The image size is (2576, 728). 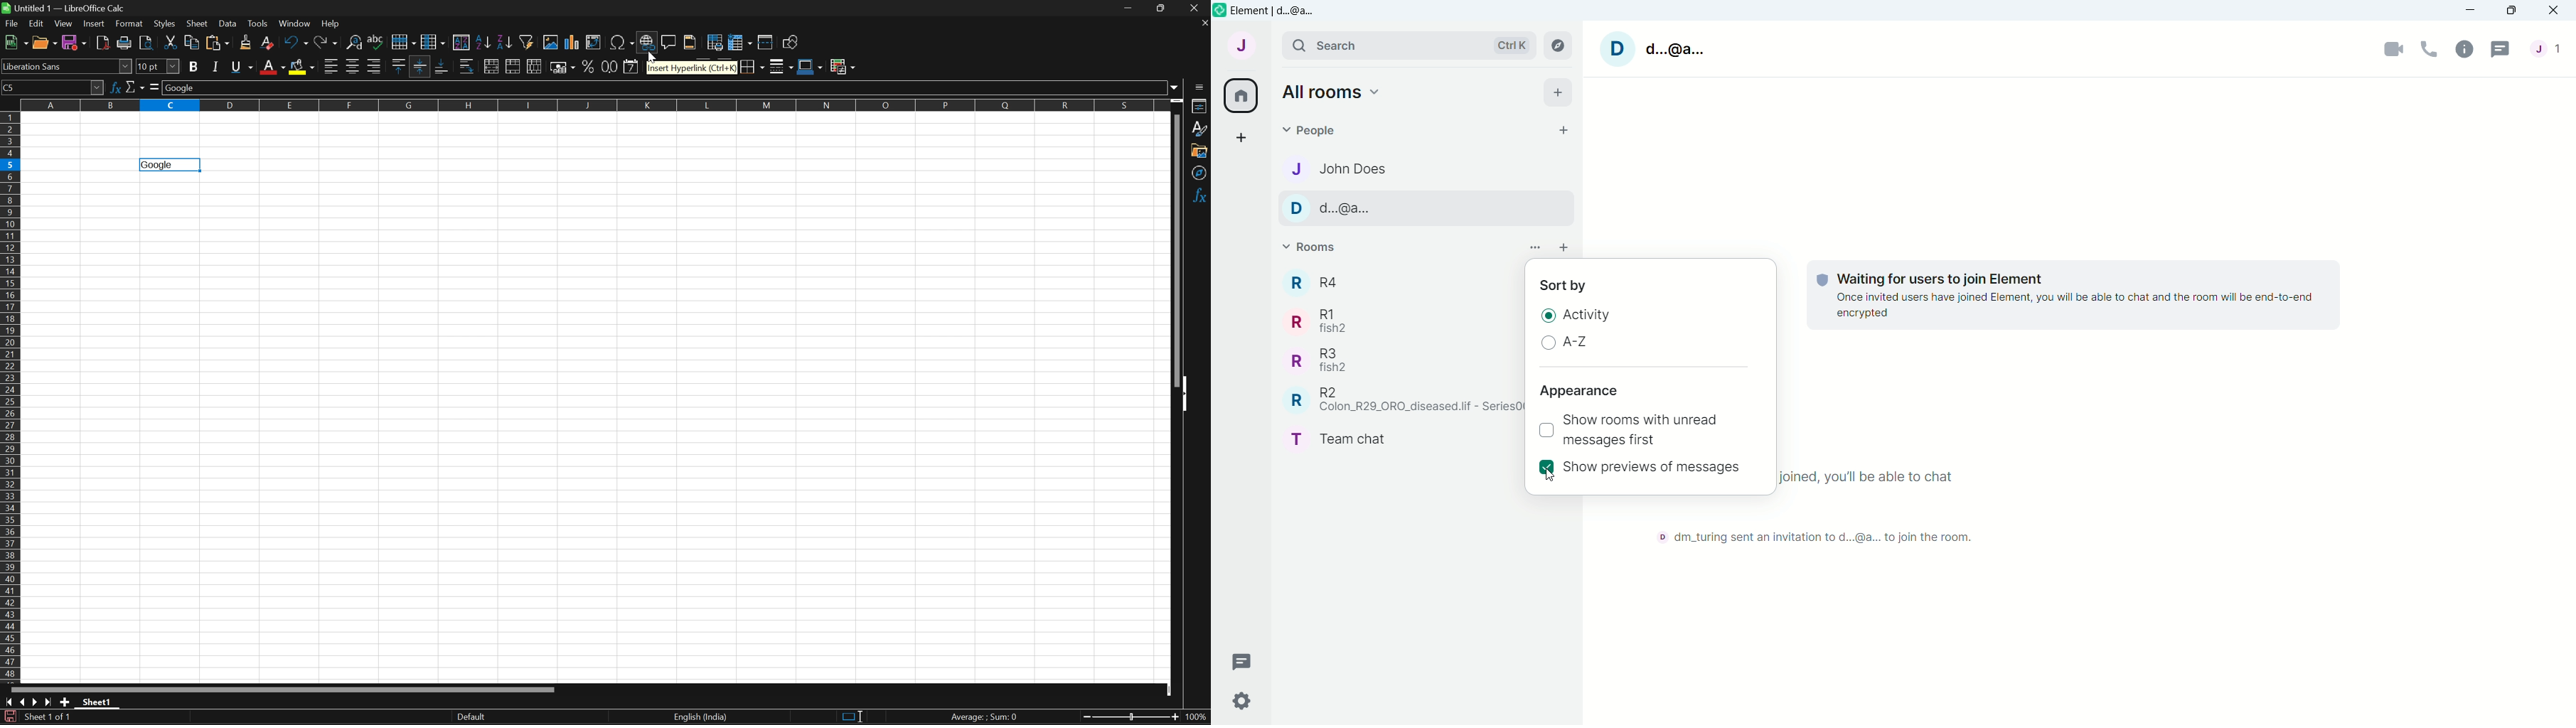 What do you see at coordinates (1546, 468) in the screenshot?
I see `Selected check box` at bounding box center [1546, 468].